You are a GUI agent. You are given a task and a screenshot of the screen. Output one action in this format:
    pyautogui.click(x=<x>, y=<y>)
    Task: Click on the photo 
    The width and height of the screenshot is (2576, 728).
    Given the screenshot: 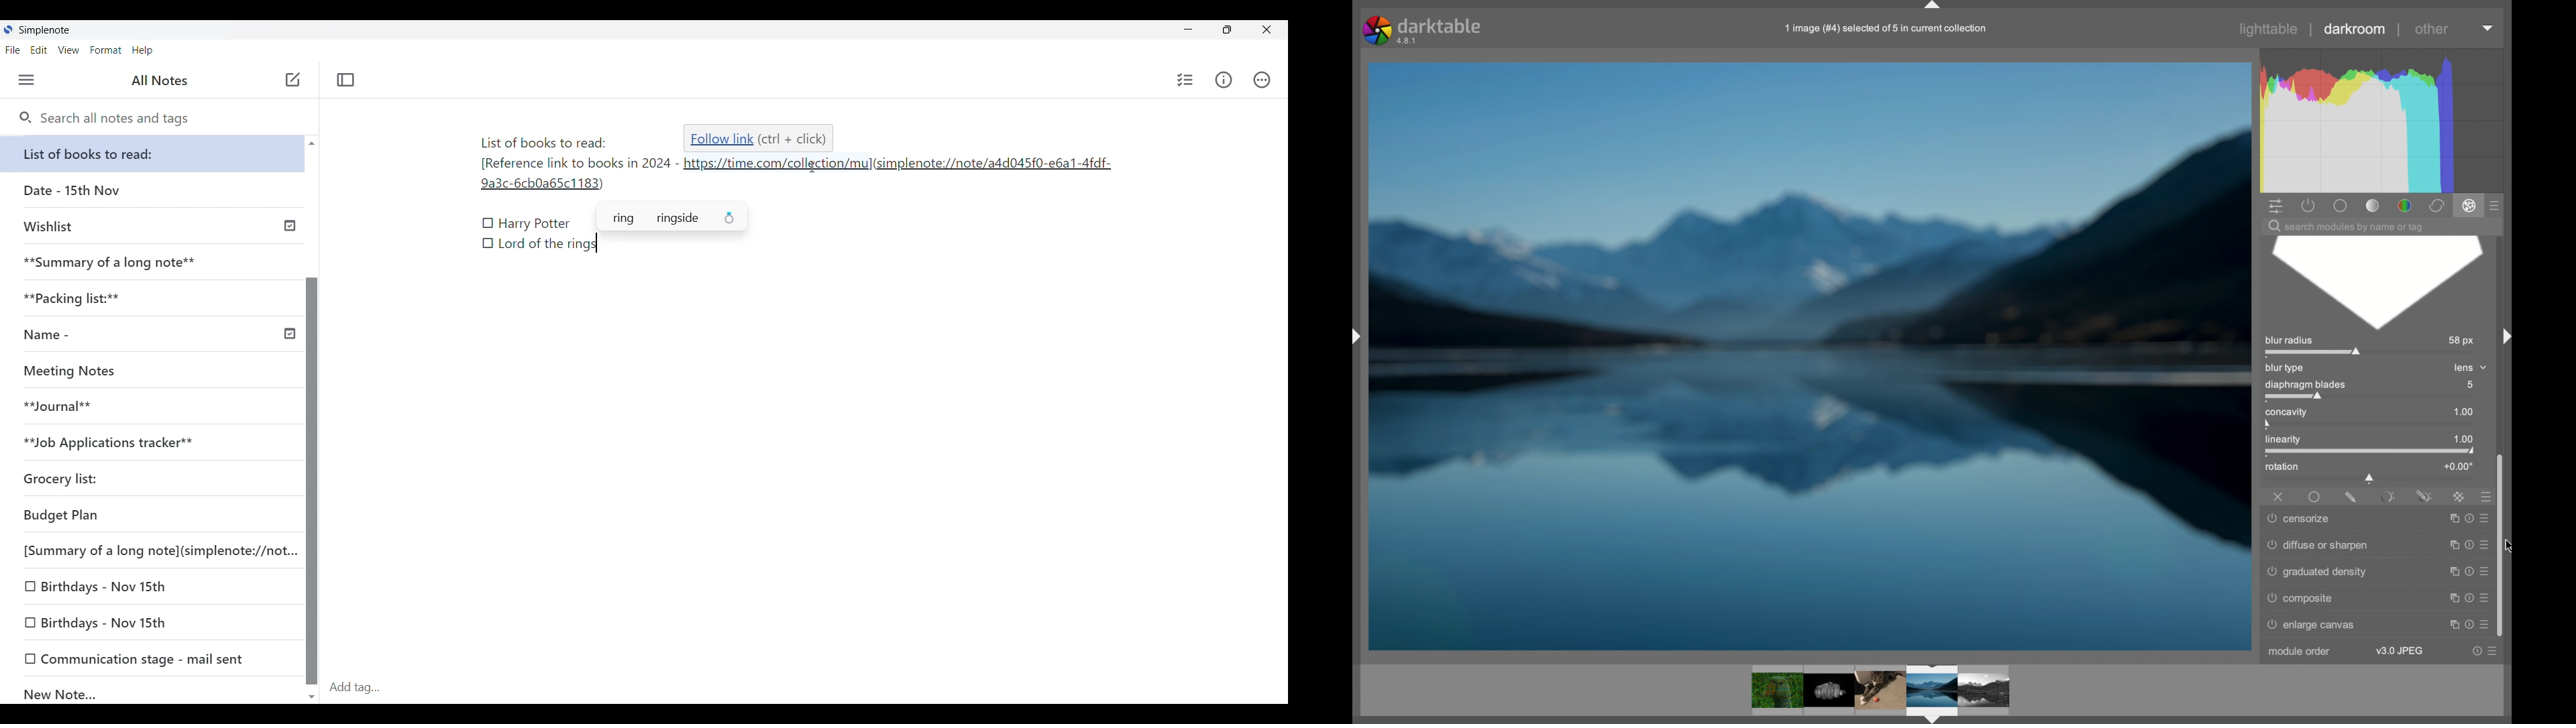 What is the action you would take?
    pyautogui.click(x=1810, y=355)
    